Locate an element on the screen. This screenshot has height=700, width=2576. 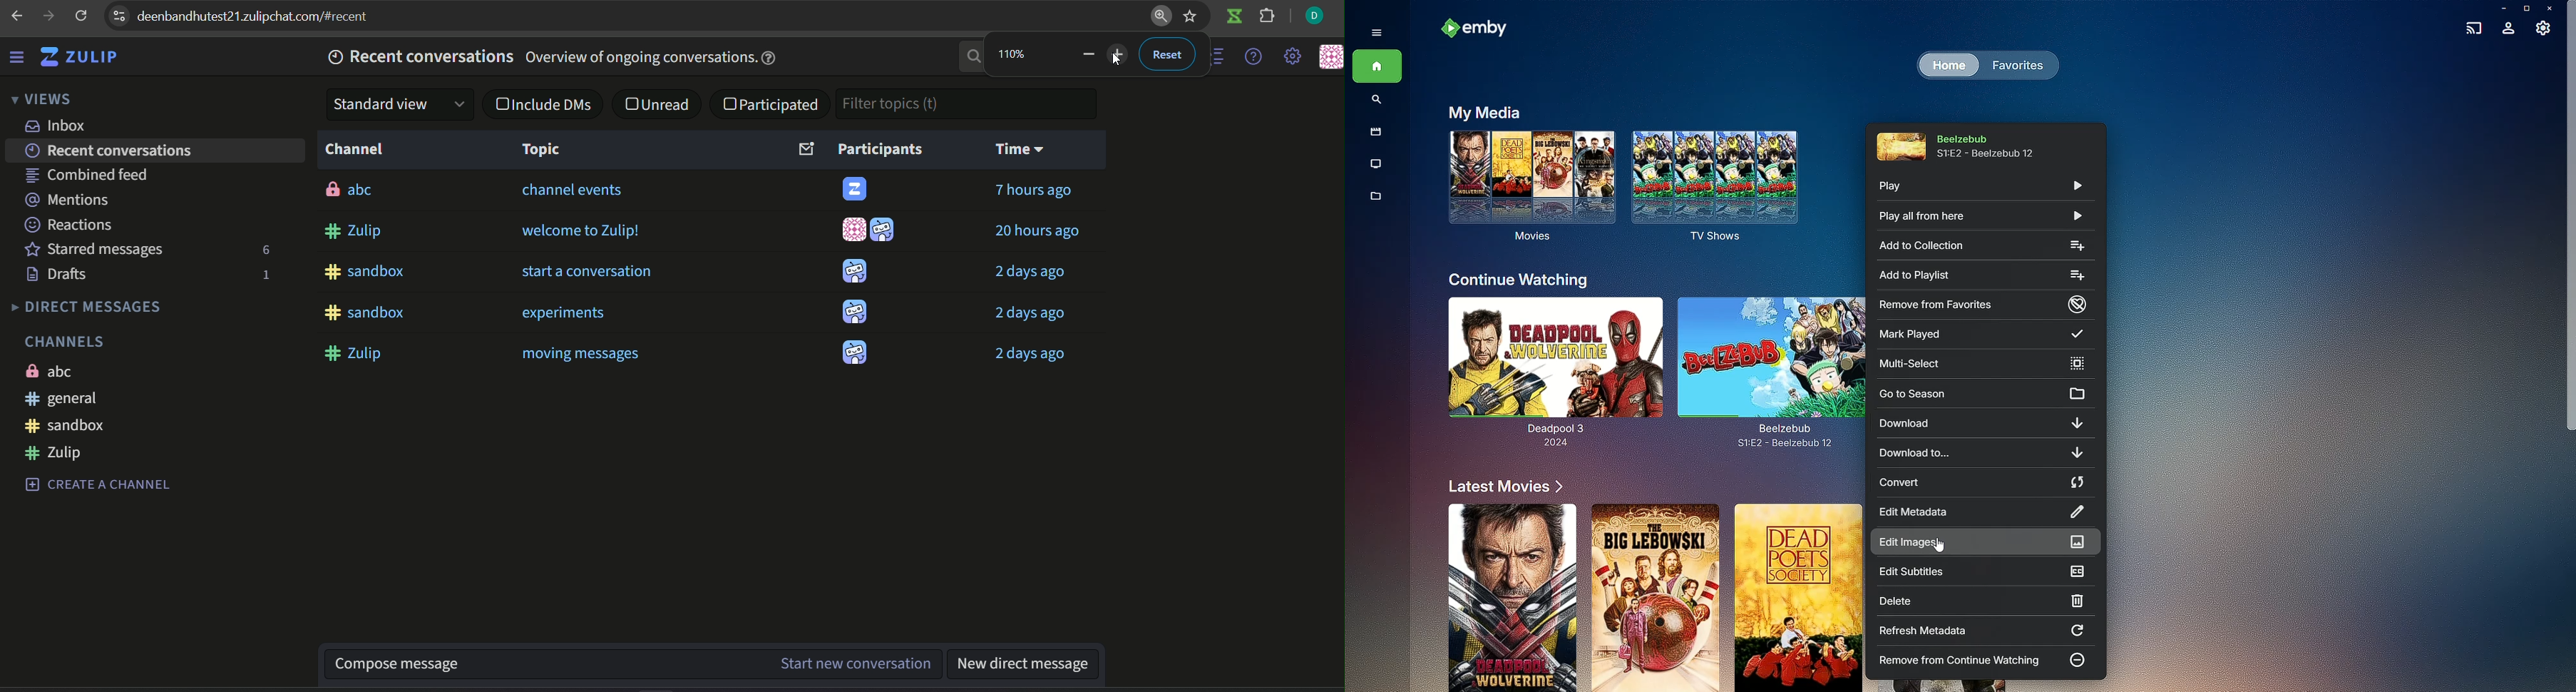
recent conversations is located at coordinates (112, 151).